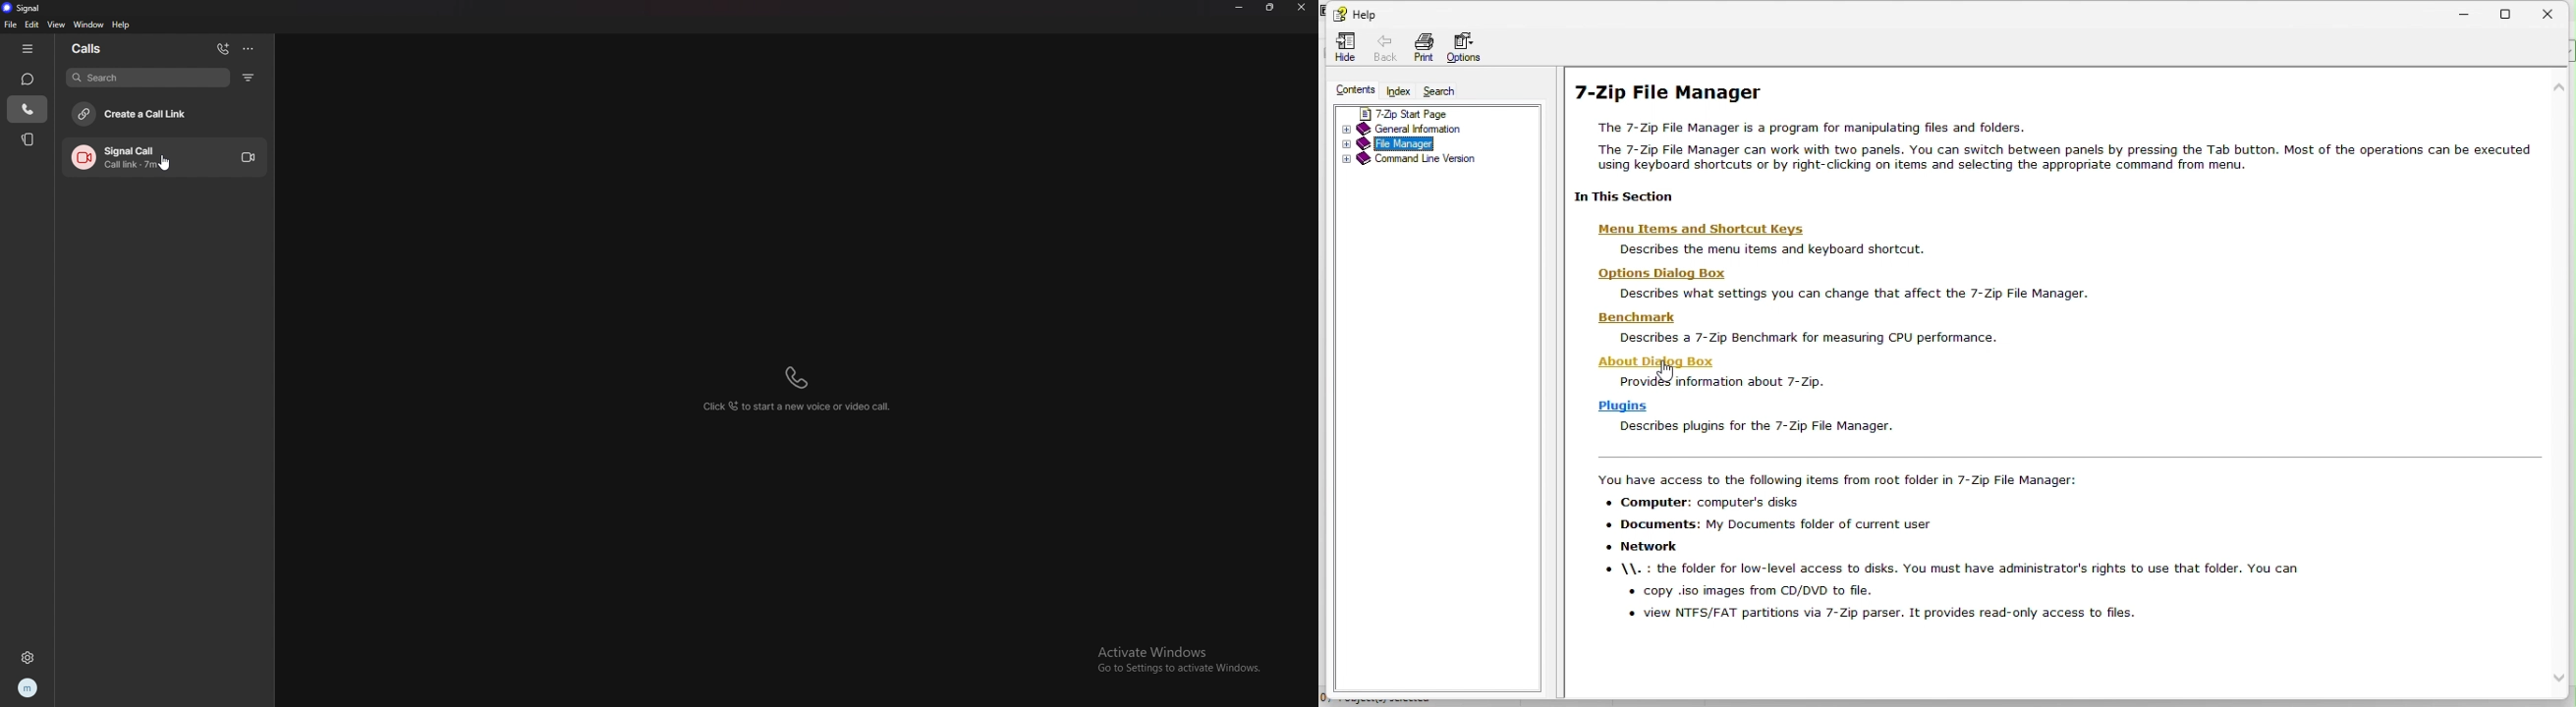 This screenshot has width=2576, height=728. I want to click on Back, so click(1385, 47).